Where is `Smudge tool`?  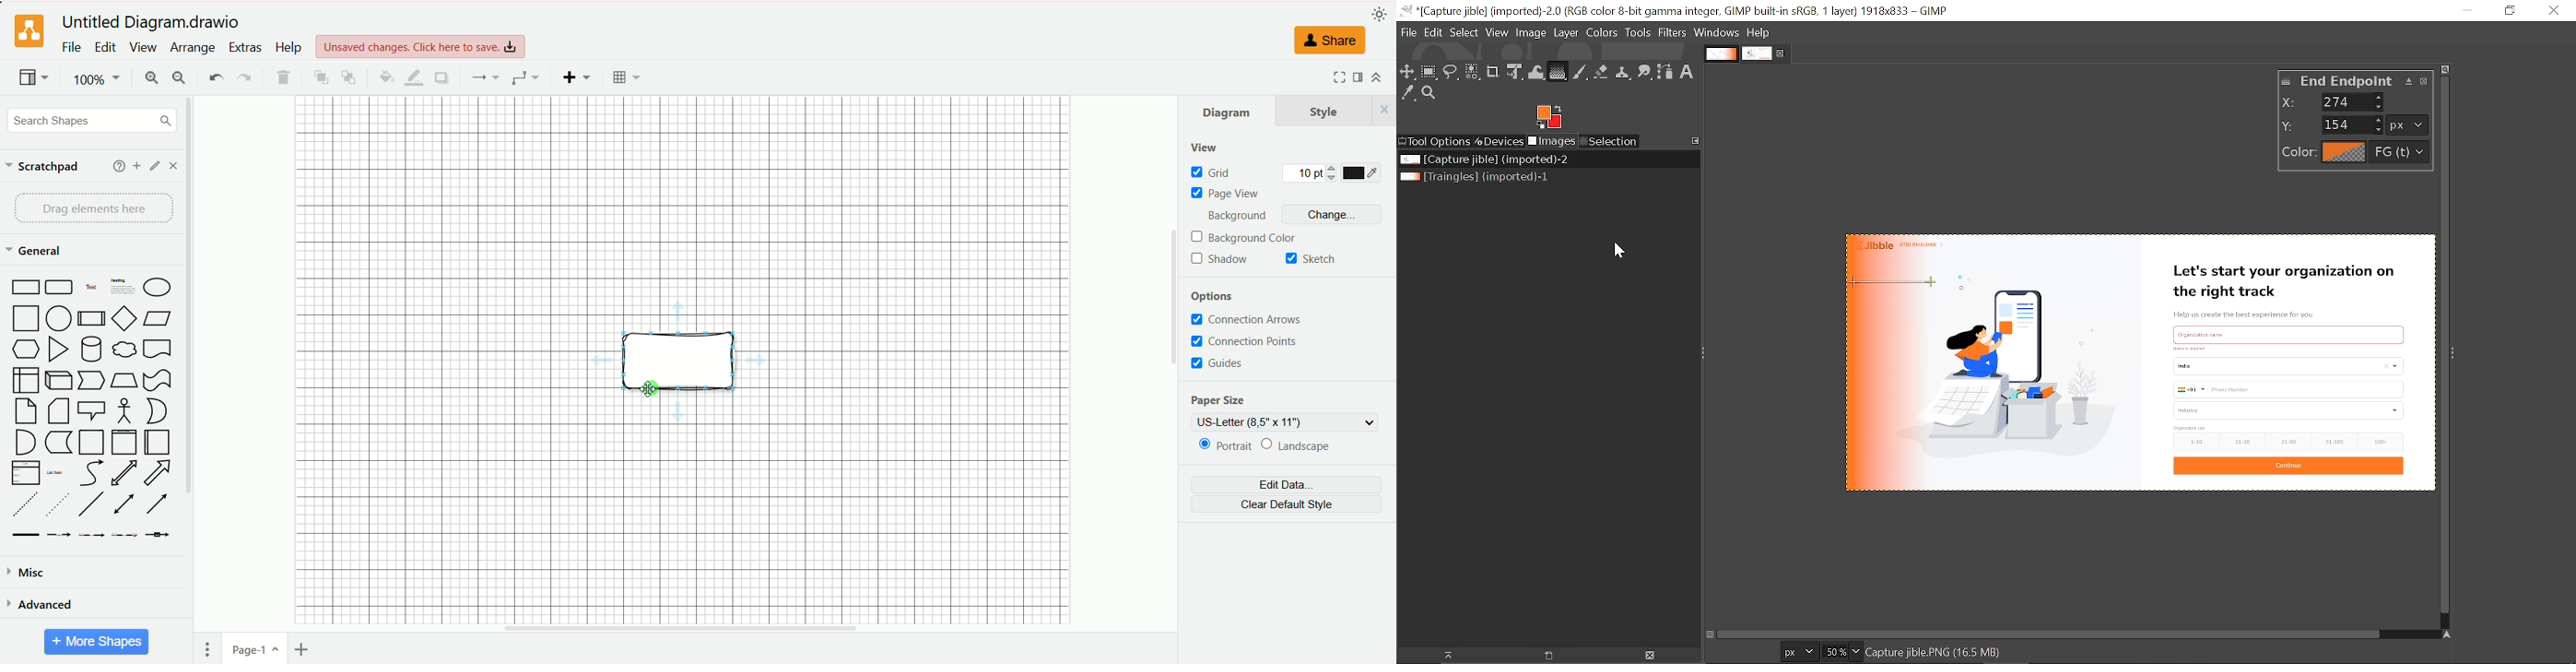
Smudge tool is located at coordinates (1643, 71).